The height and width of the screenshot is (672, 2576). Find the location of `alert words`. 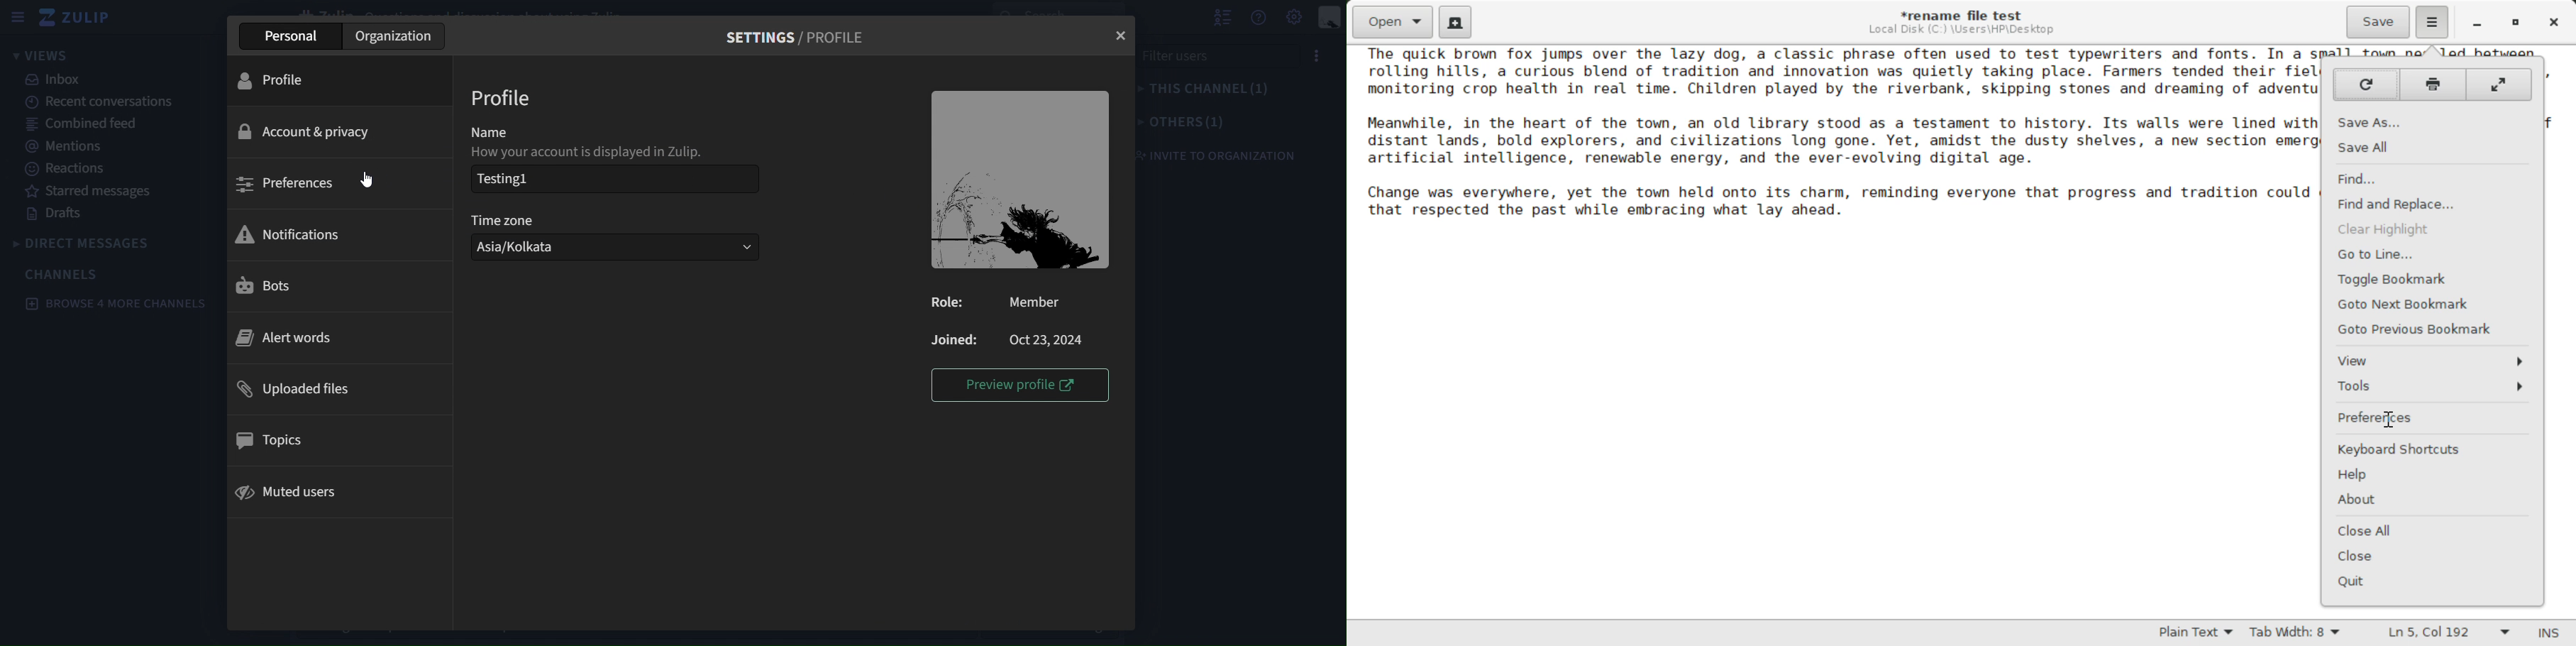

alert words is located at coordinates (334, 339).